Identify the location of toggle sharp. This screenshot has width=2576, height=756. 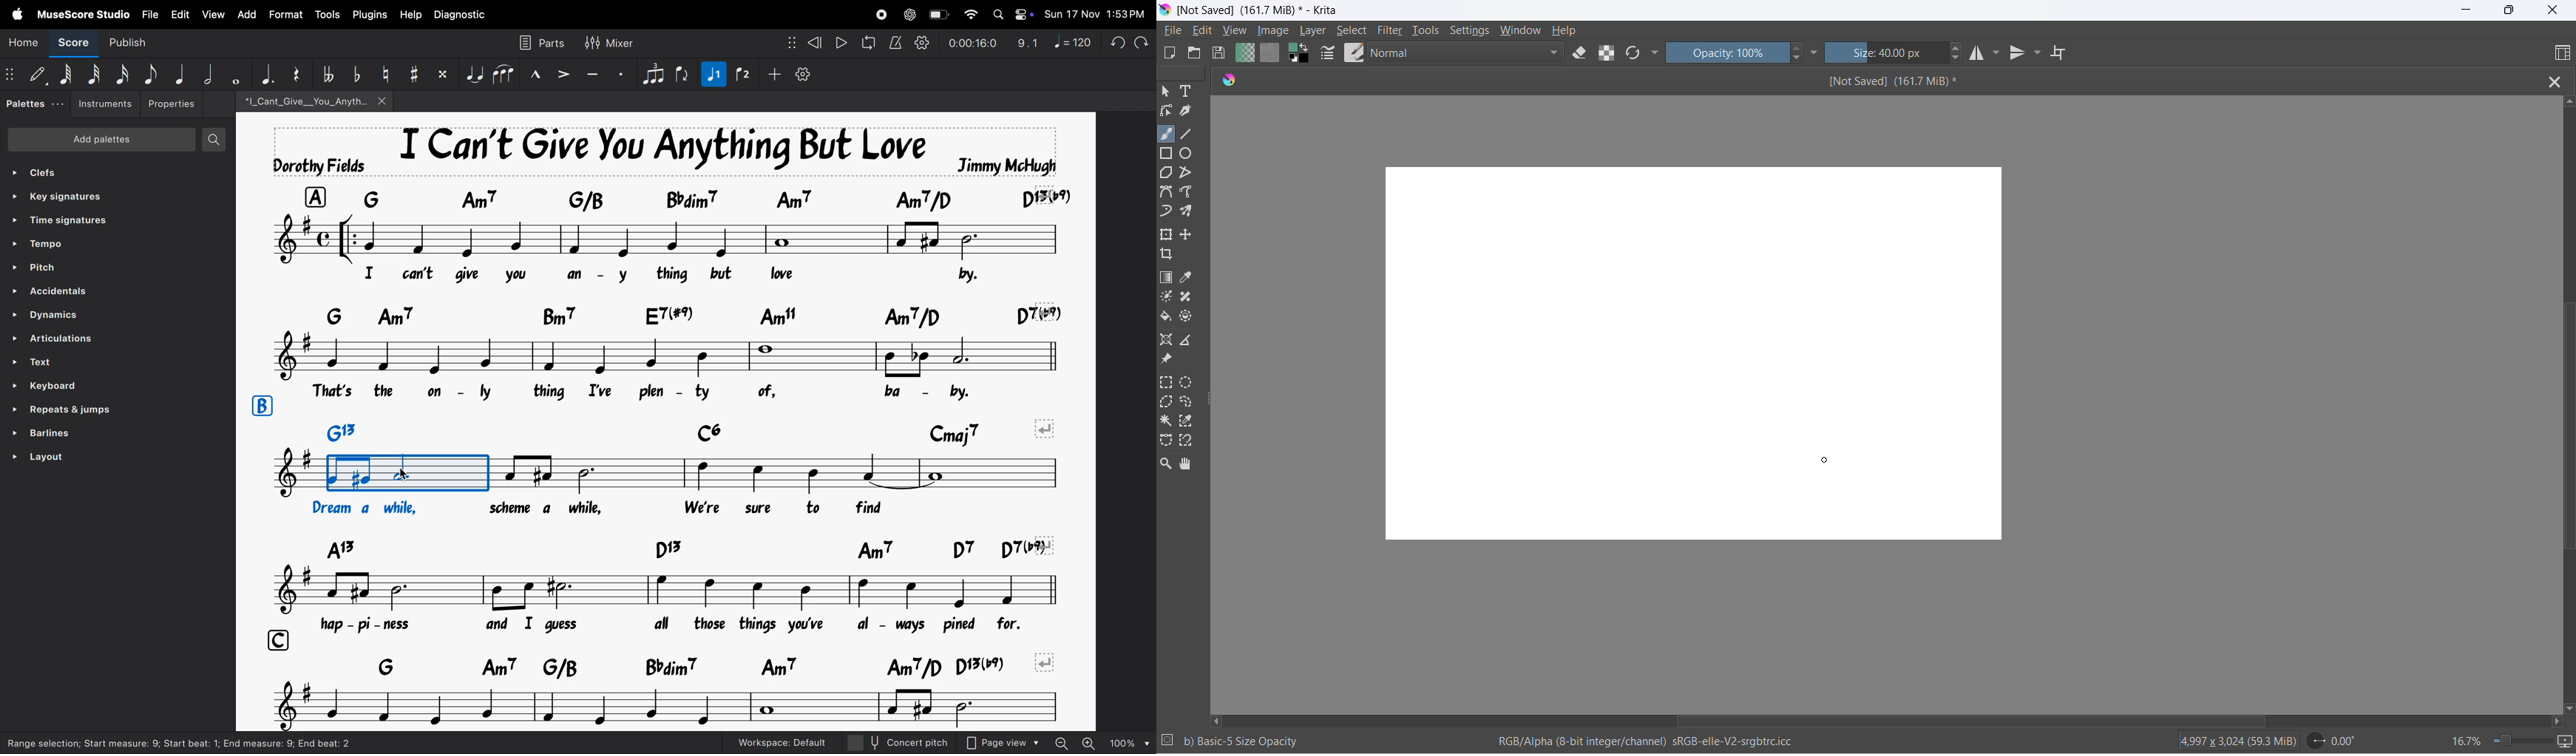
(412, 74).